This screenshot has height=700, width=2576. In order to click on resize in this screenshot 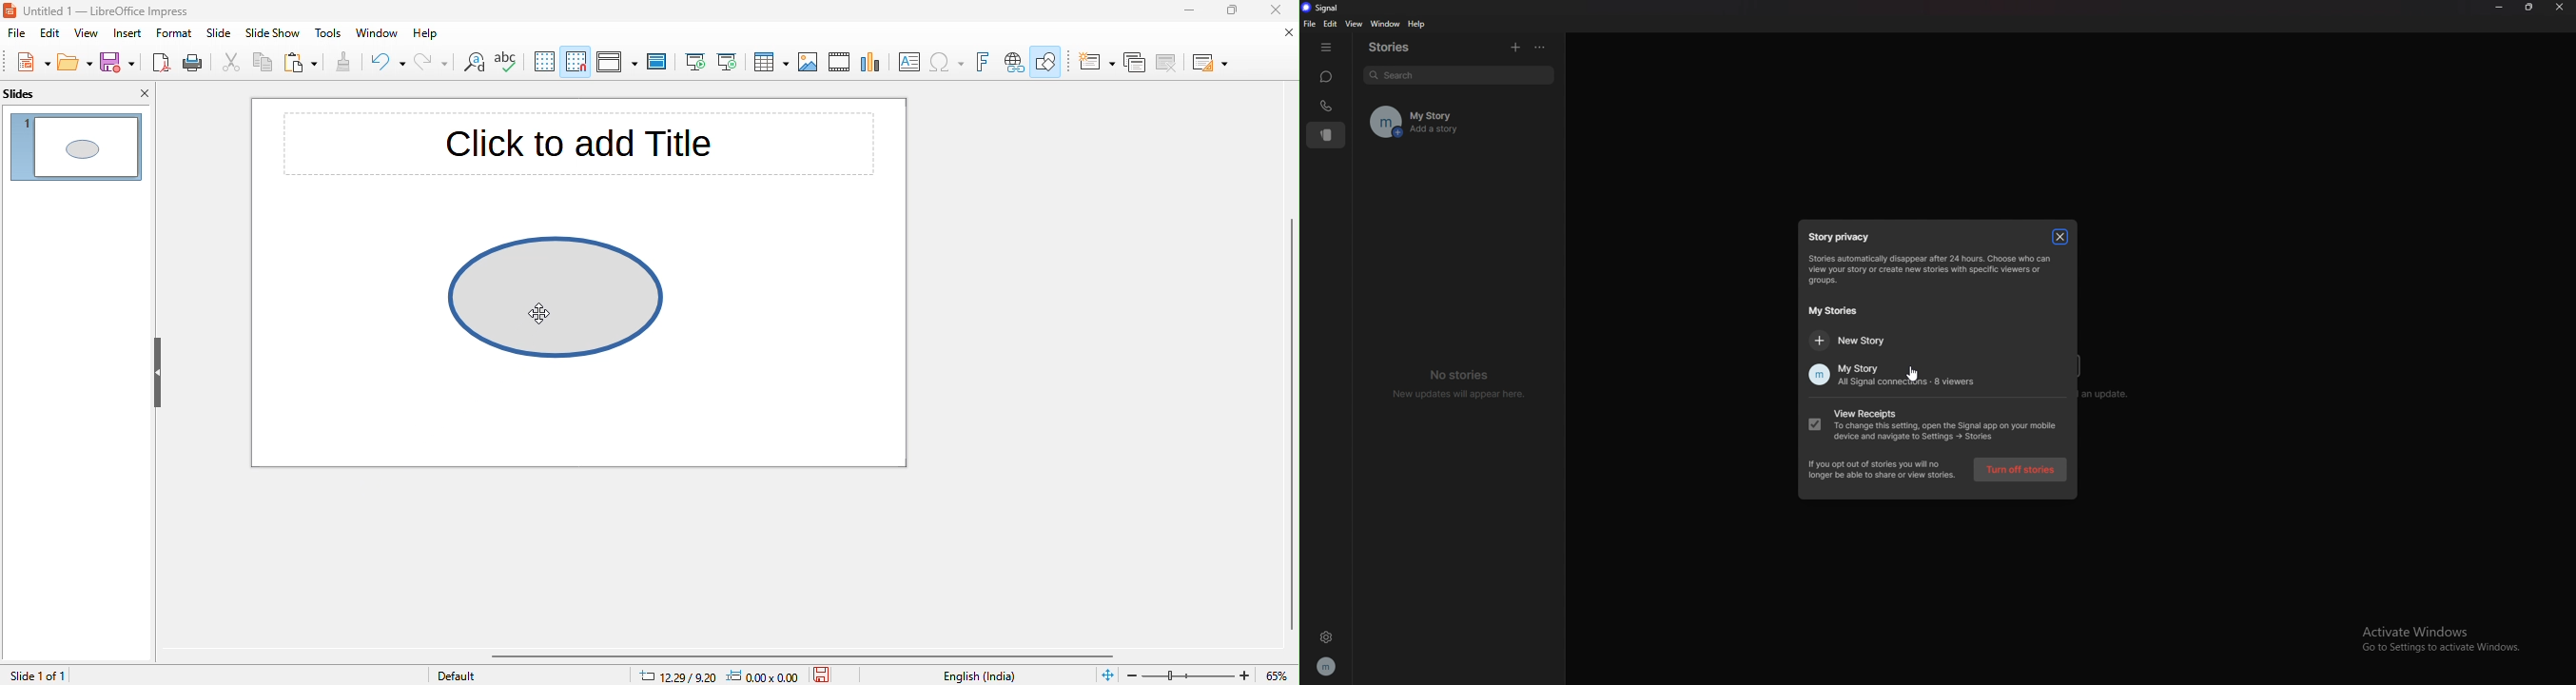, I will do `click(2529, 7)`.